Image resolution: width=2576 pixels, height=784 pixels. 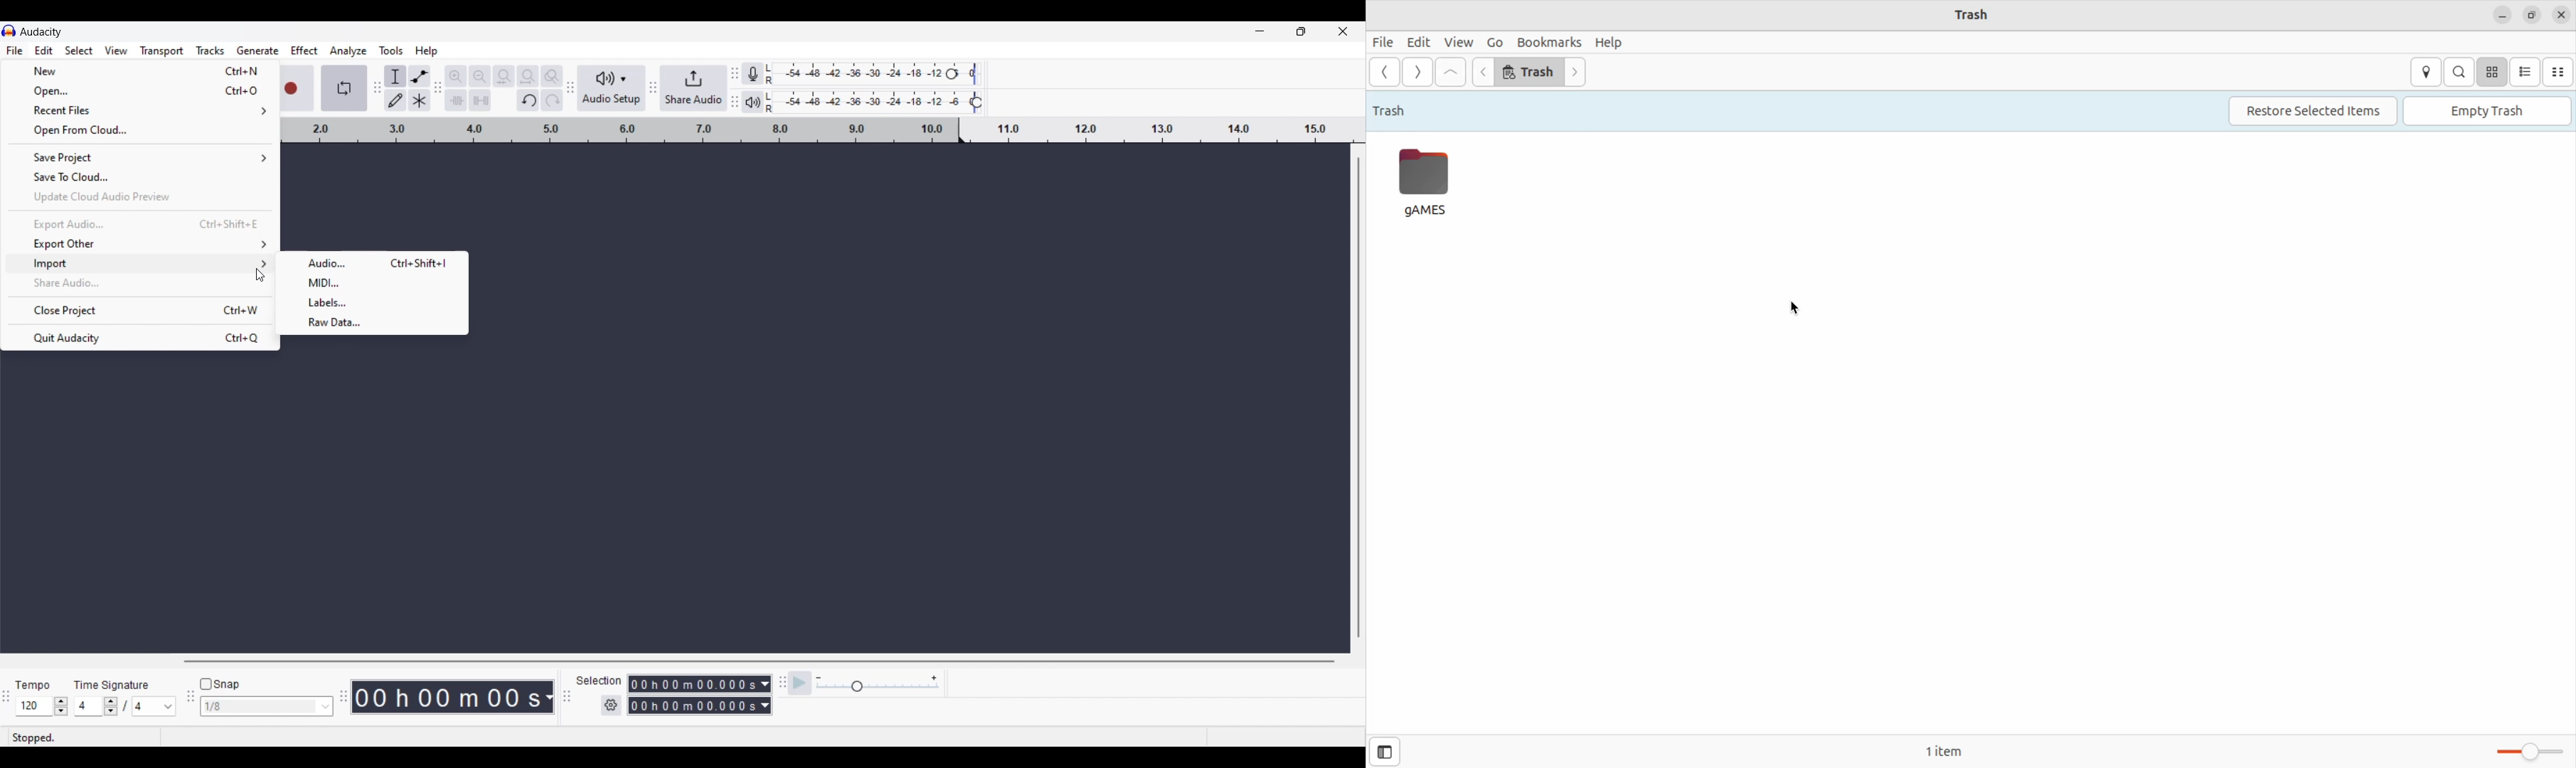 What do you see at coordinates (373, 283) in the screenshot?
I see `MIDI` at bounding box center [373, 283].